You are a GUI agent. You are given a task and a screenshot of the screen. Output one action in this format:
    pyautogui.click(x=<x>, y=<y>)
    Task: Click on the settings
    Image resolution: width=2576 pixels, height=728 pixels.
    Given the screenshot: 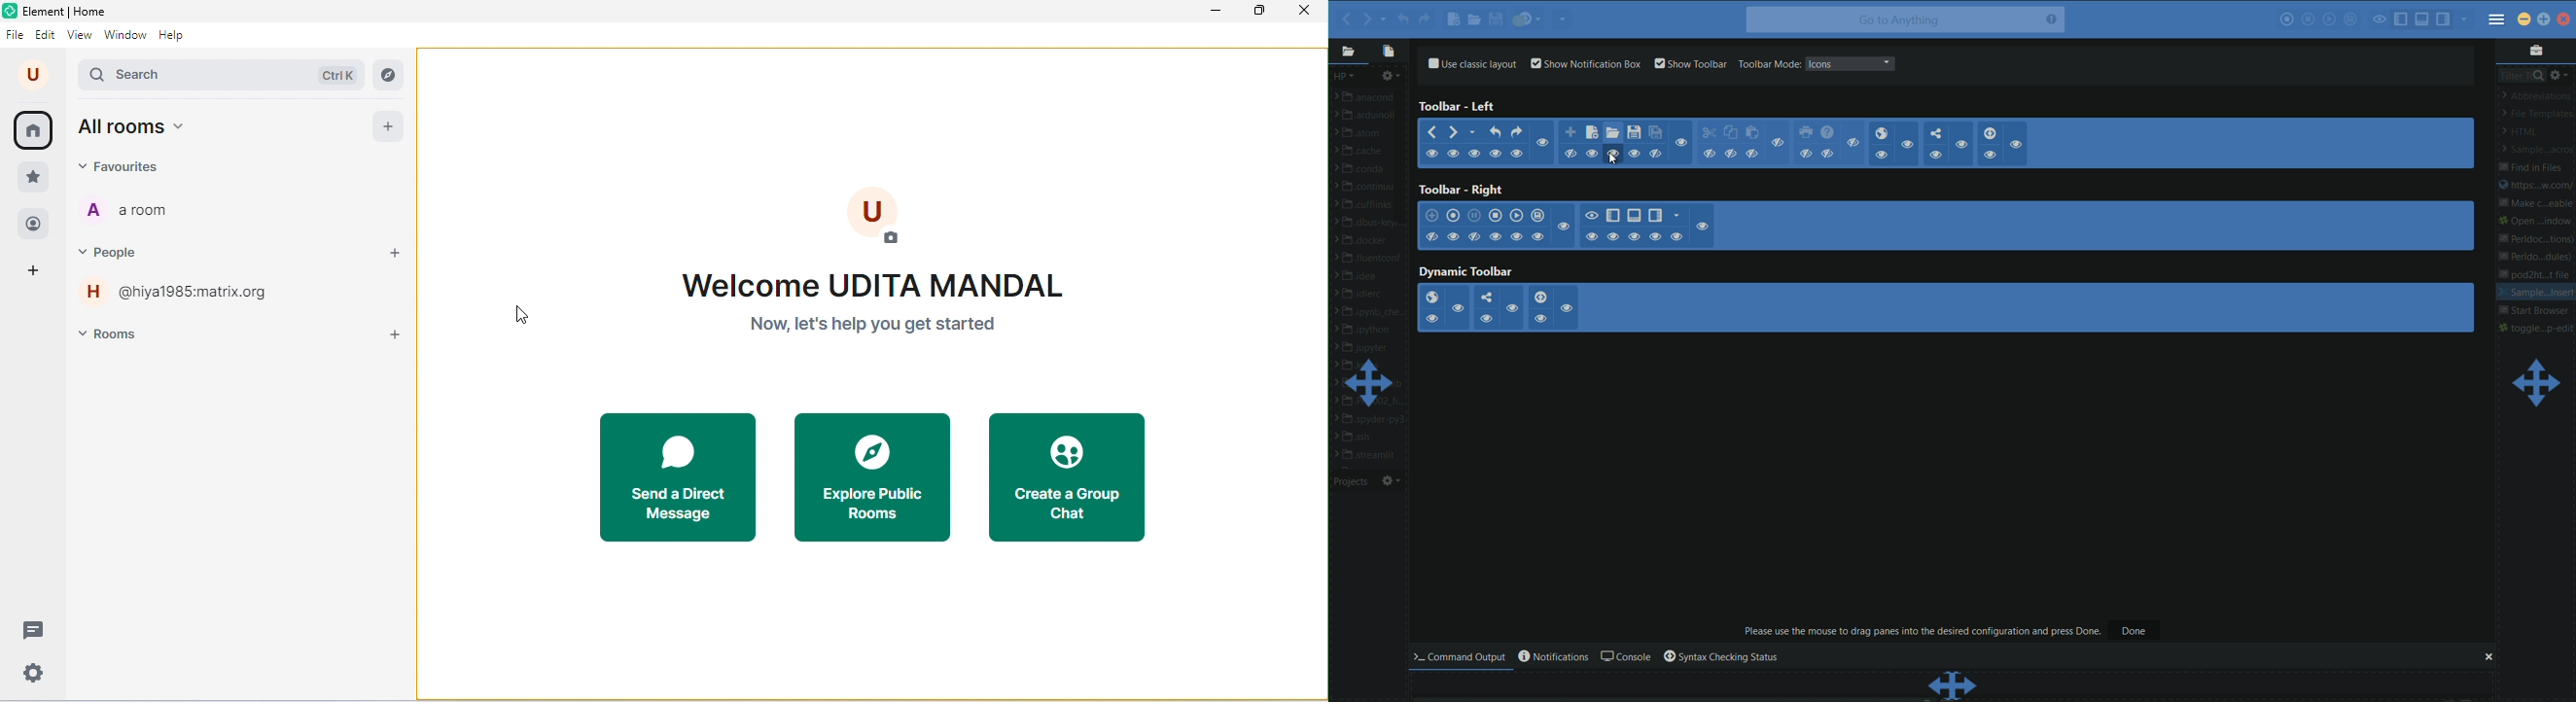 What is the action you would take?
    pyautogui.click(x=35, y=674)
    